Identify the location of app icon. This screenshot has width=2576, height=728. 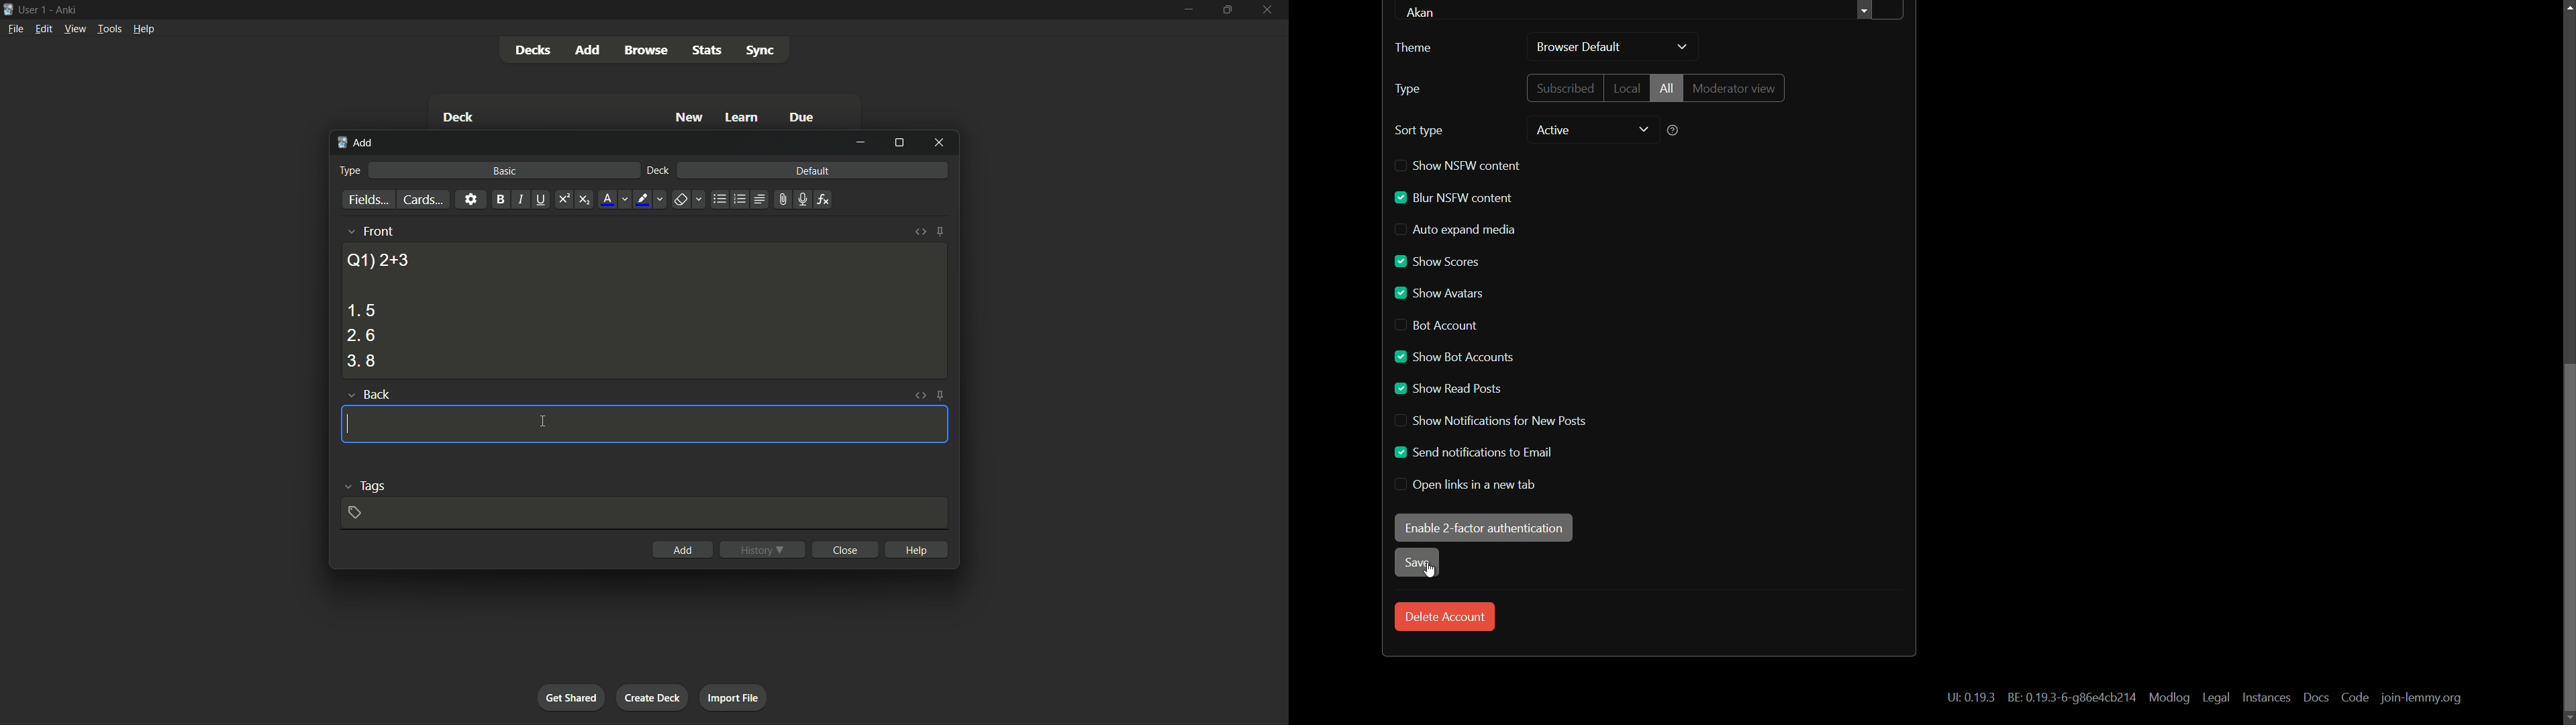
(8, 8).